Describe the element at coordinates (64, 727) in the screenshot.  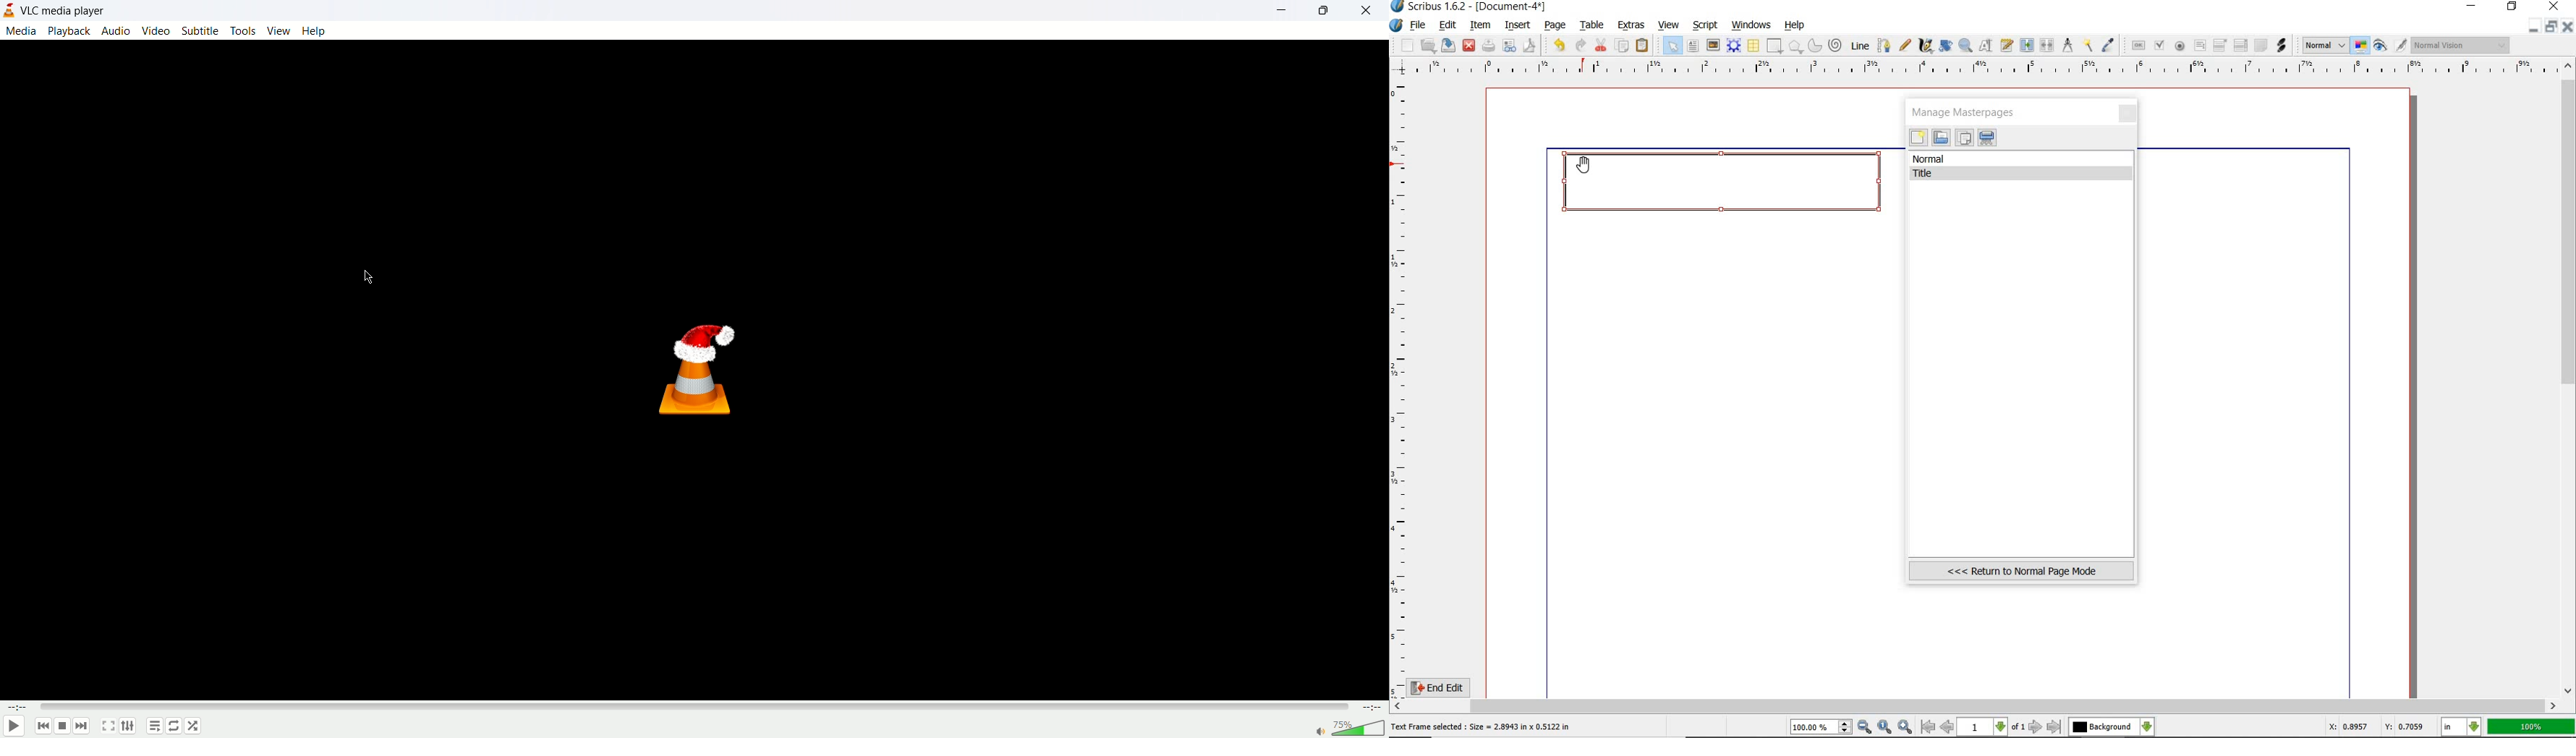
I see `stop` at that location.